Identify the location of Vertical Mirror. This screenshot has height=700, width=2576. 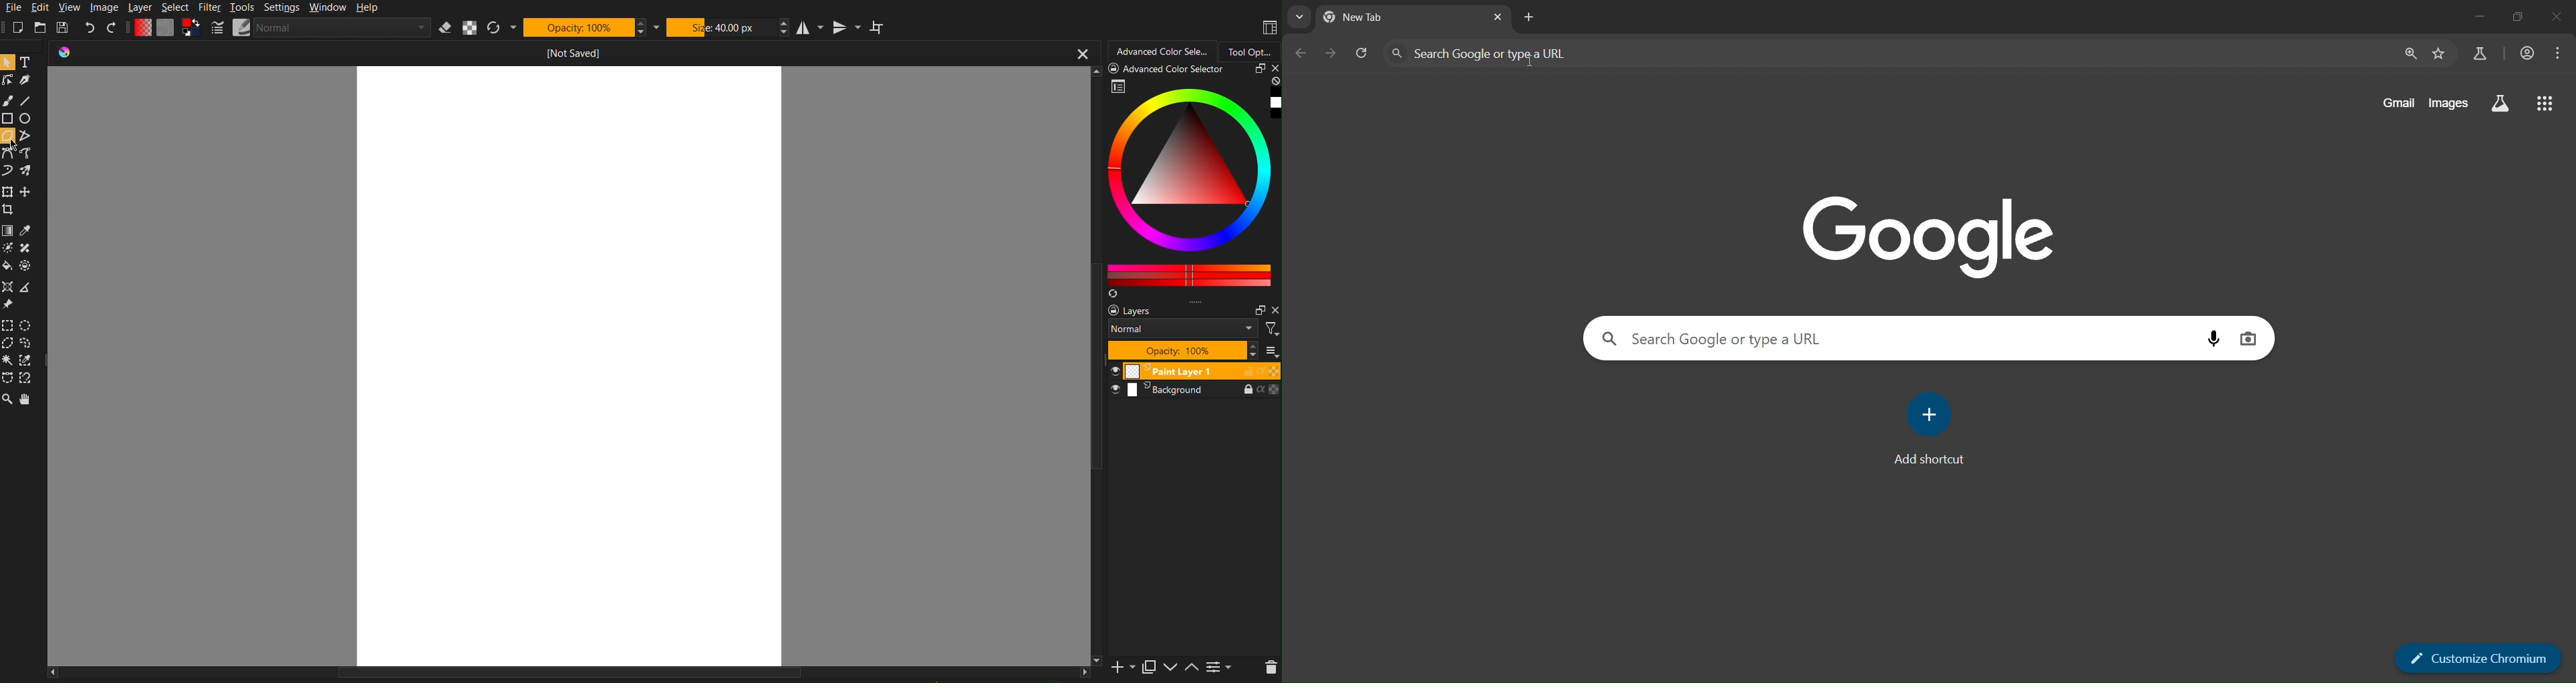
(847, 27).